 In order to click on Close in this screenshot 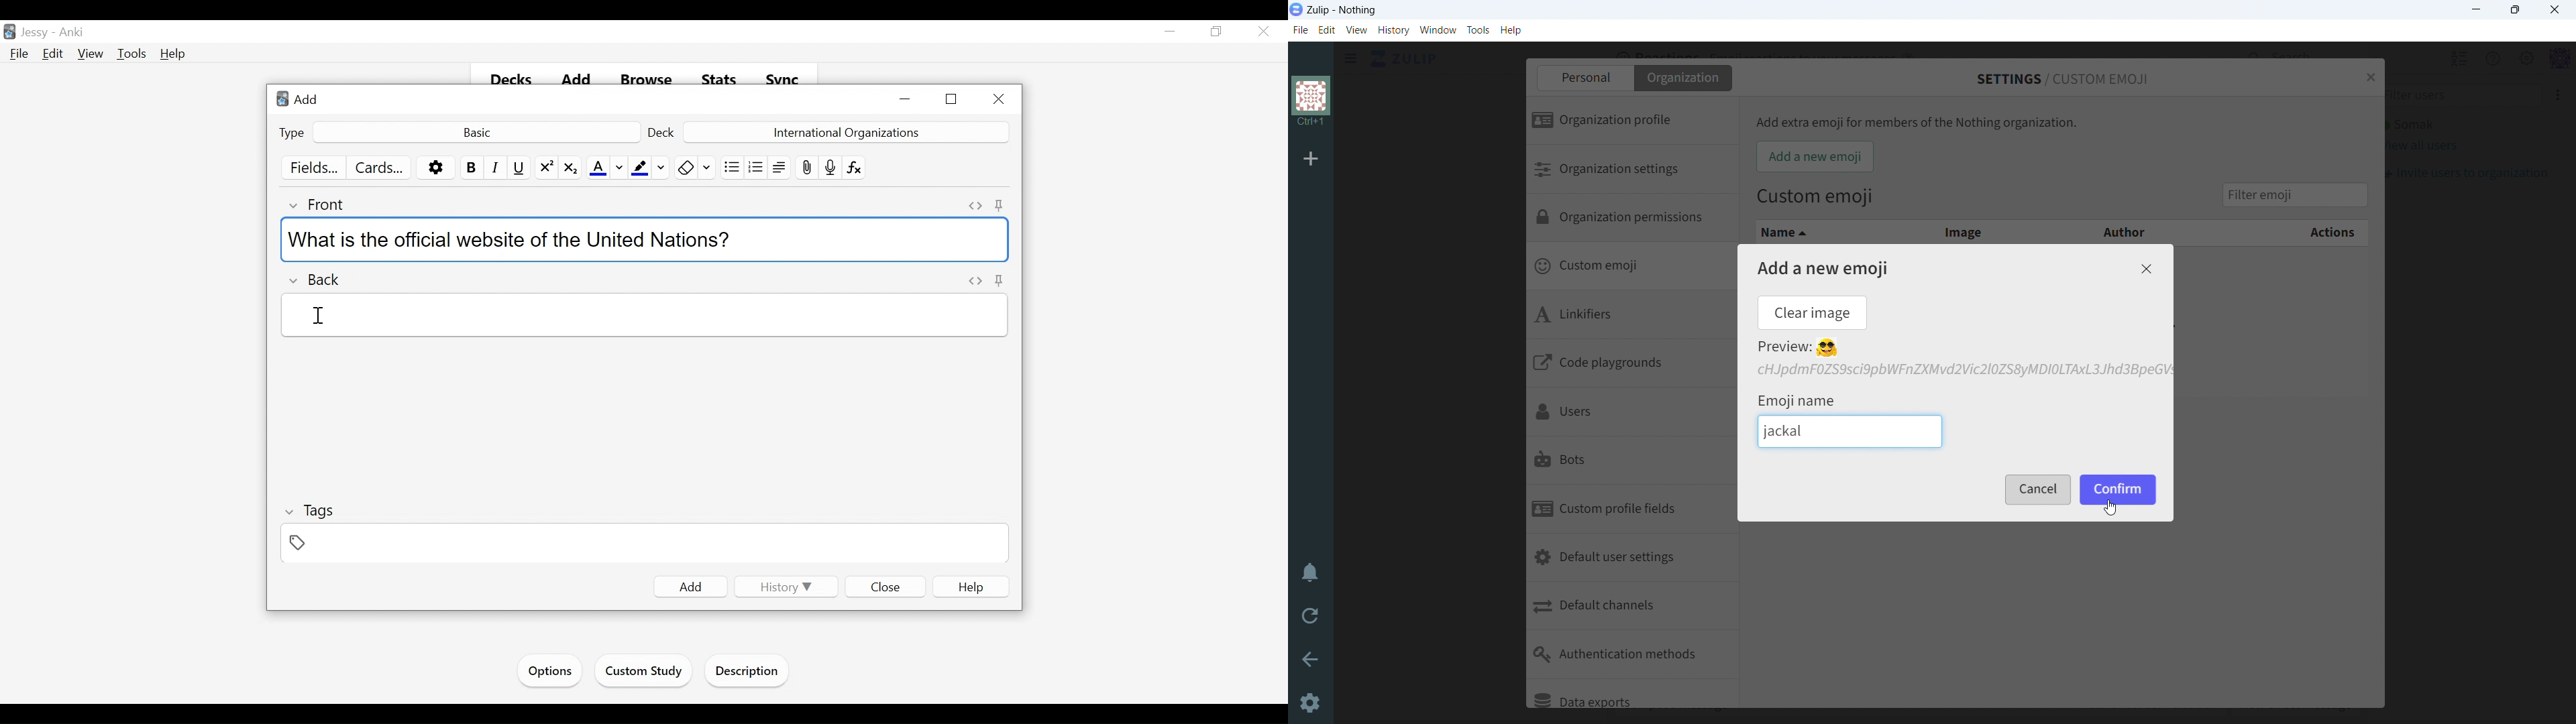, I will do `click(885, 587)`.